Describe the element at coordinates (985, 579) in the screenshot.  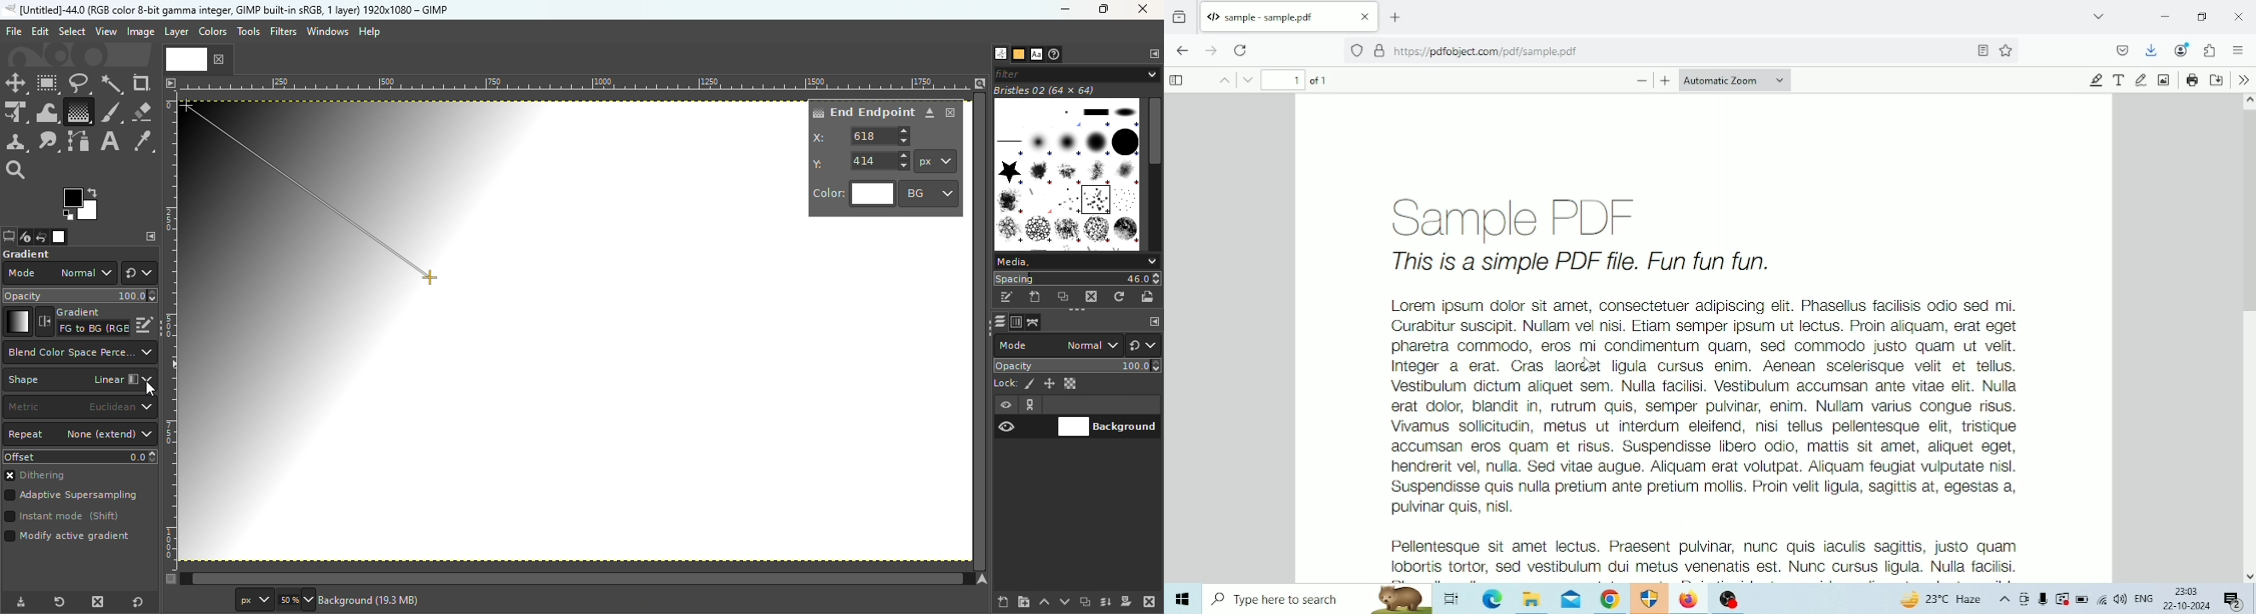
I see `Navigate` at that location.